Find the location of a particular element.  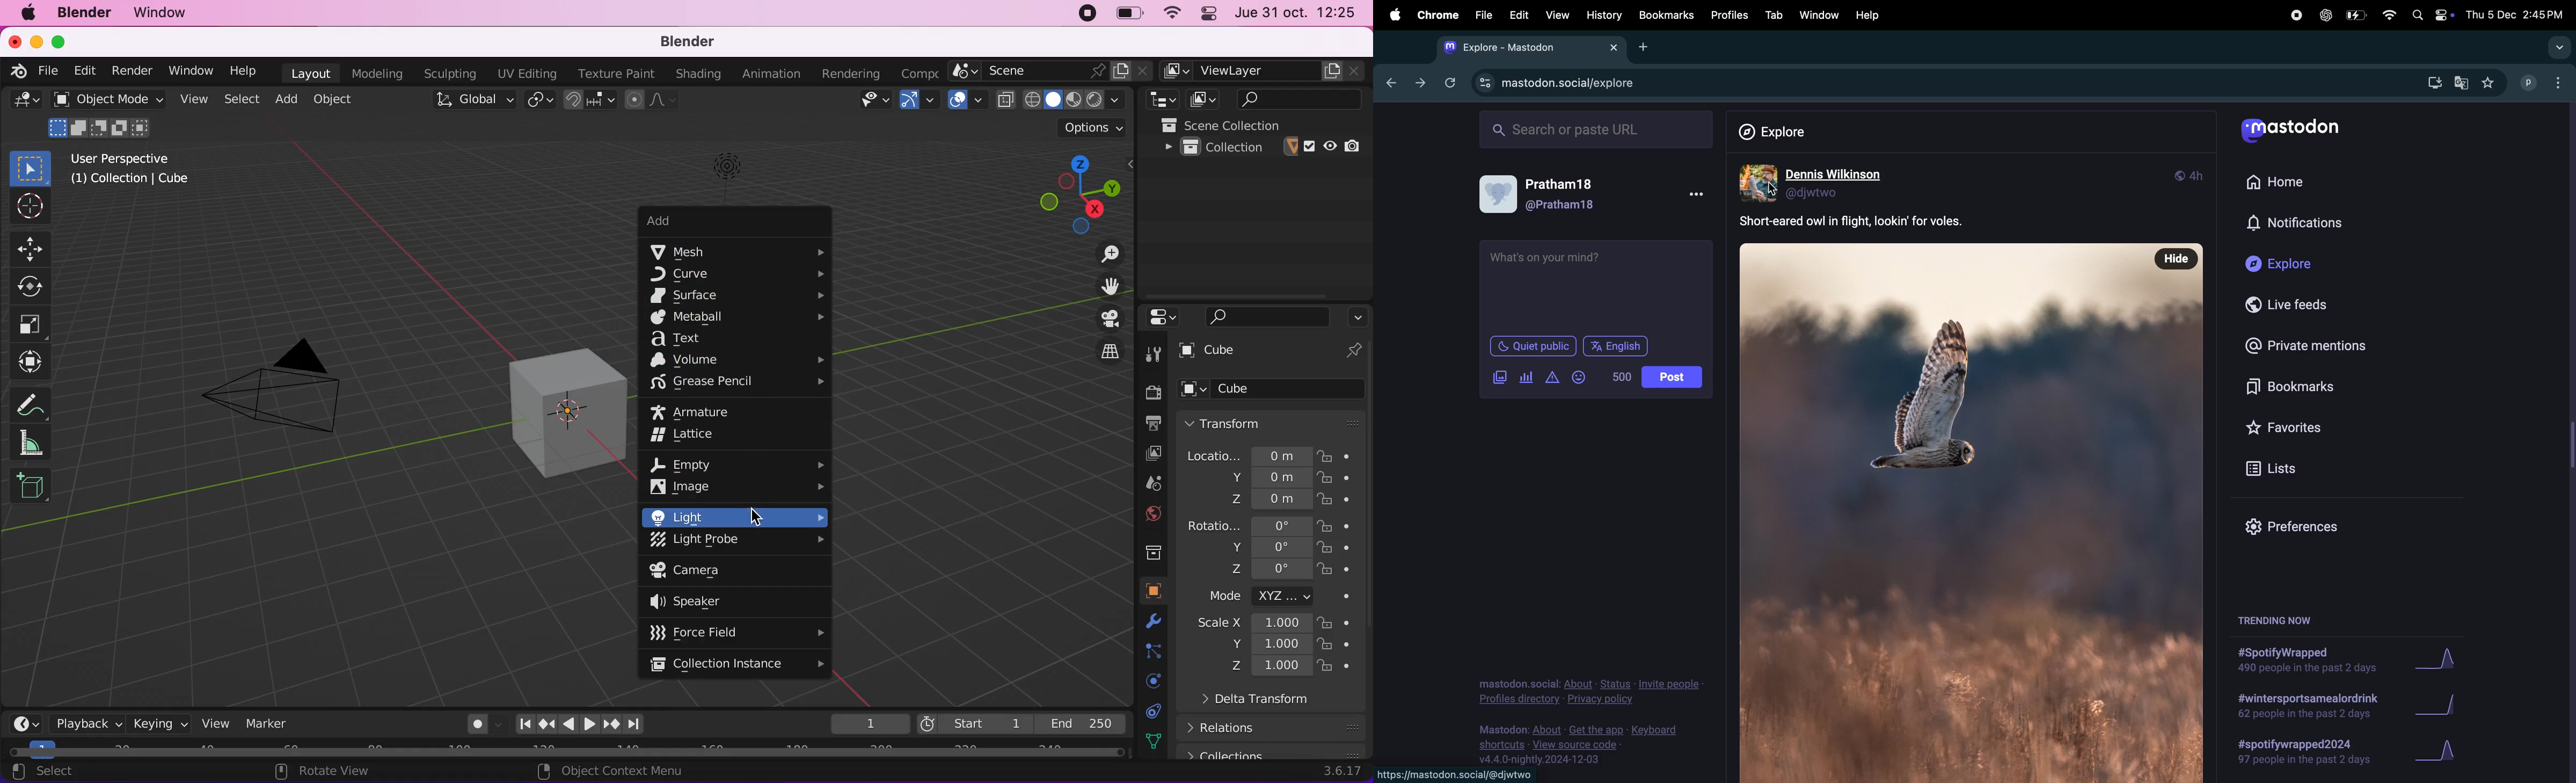

options is located at coordinates (1696, 193).